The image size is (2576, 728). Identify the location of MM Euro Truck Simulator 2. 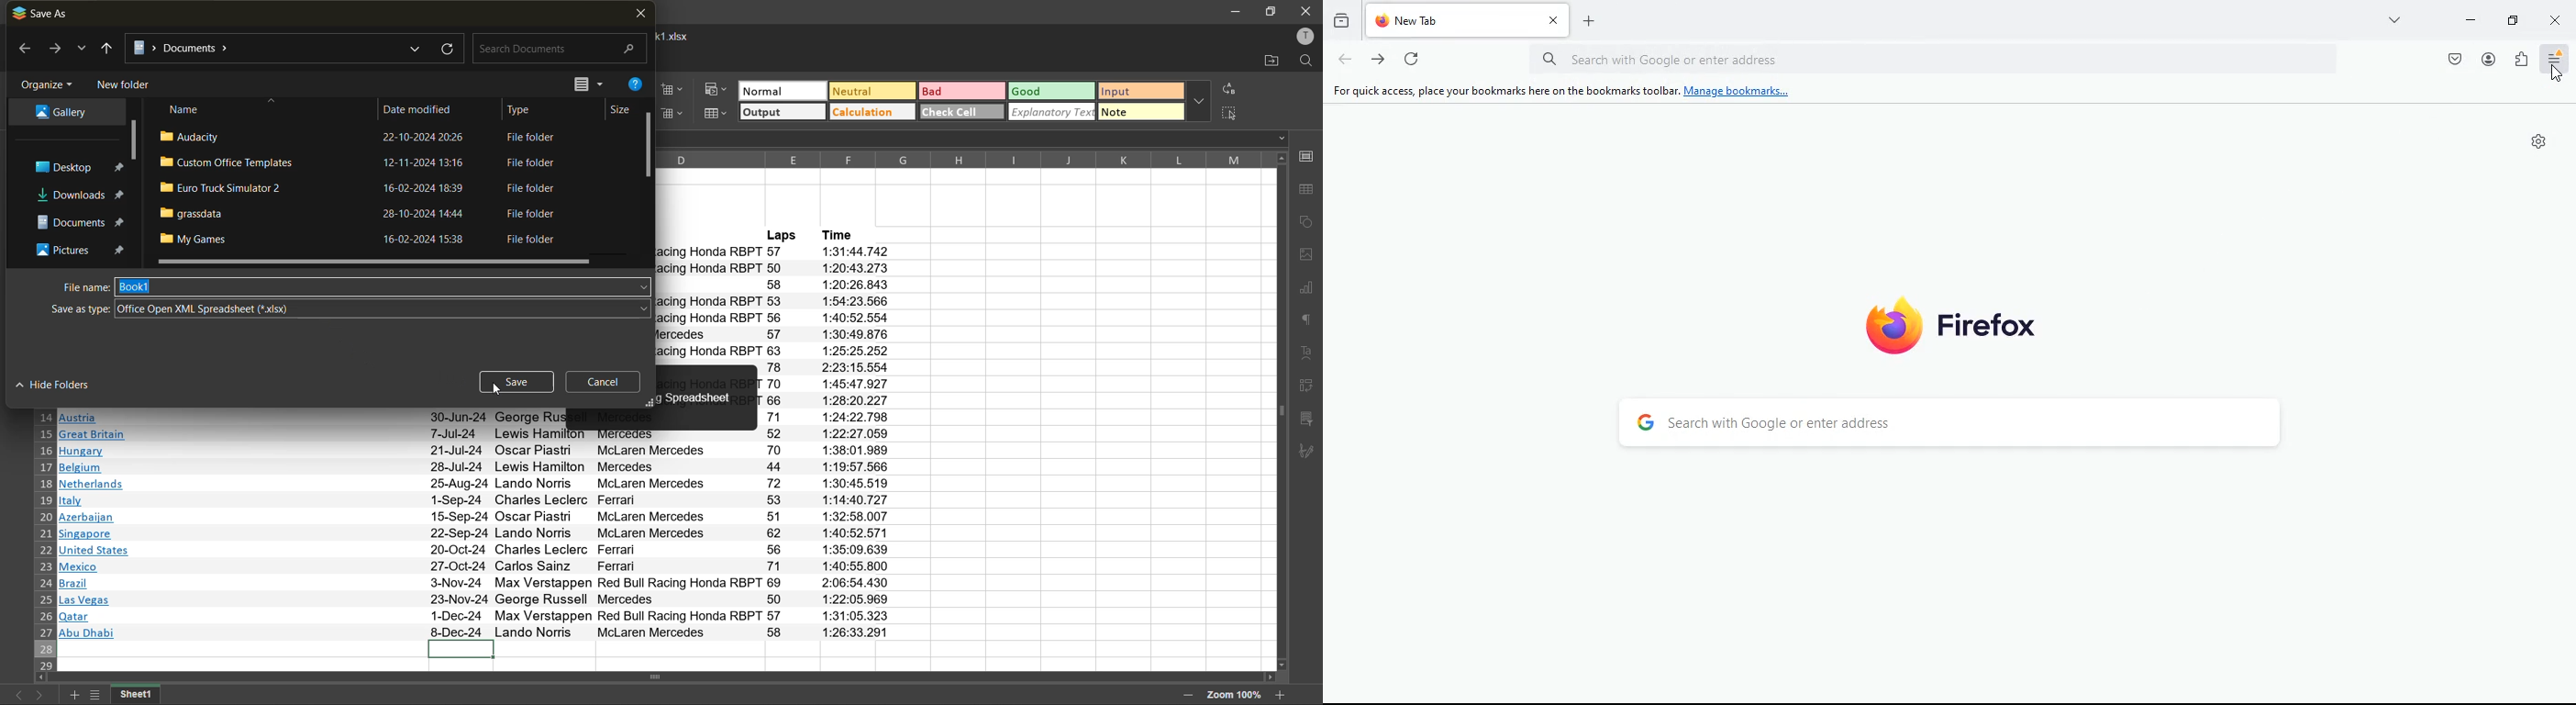
(231, 188).